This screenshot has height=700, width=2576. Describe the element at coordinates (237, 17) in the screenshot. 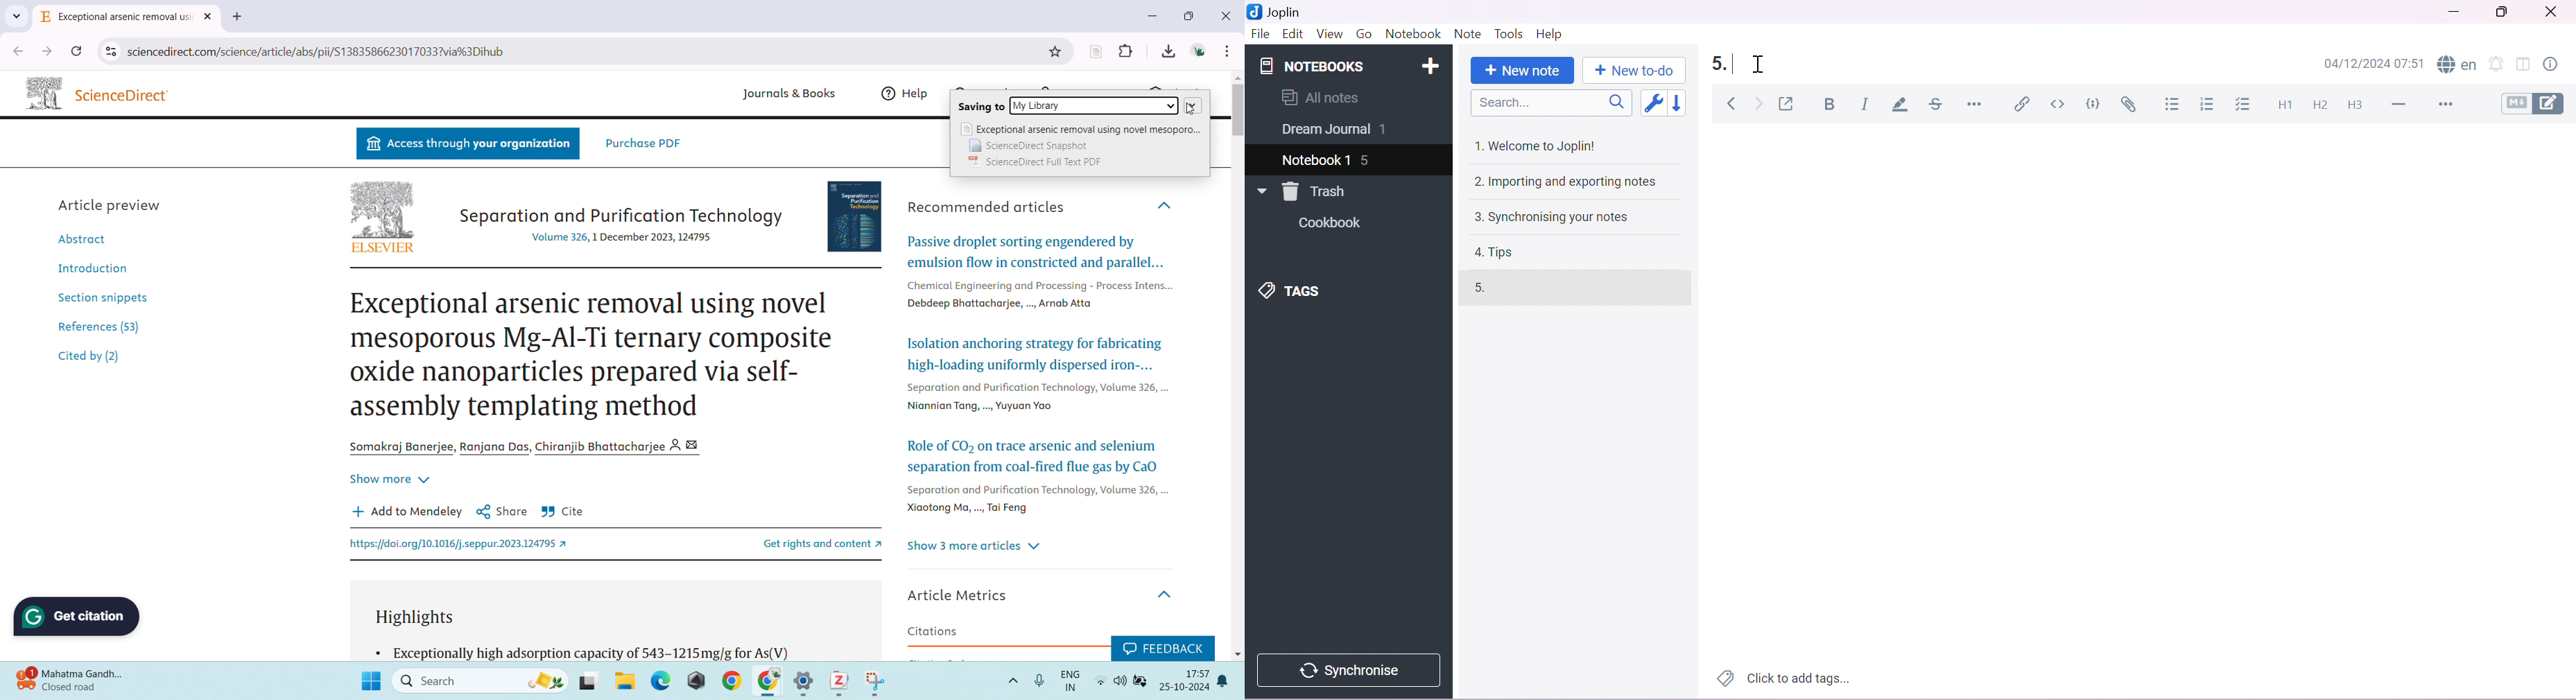

I see `new tab` at that location.